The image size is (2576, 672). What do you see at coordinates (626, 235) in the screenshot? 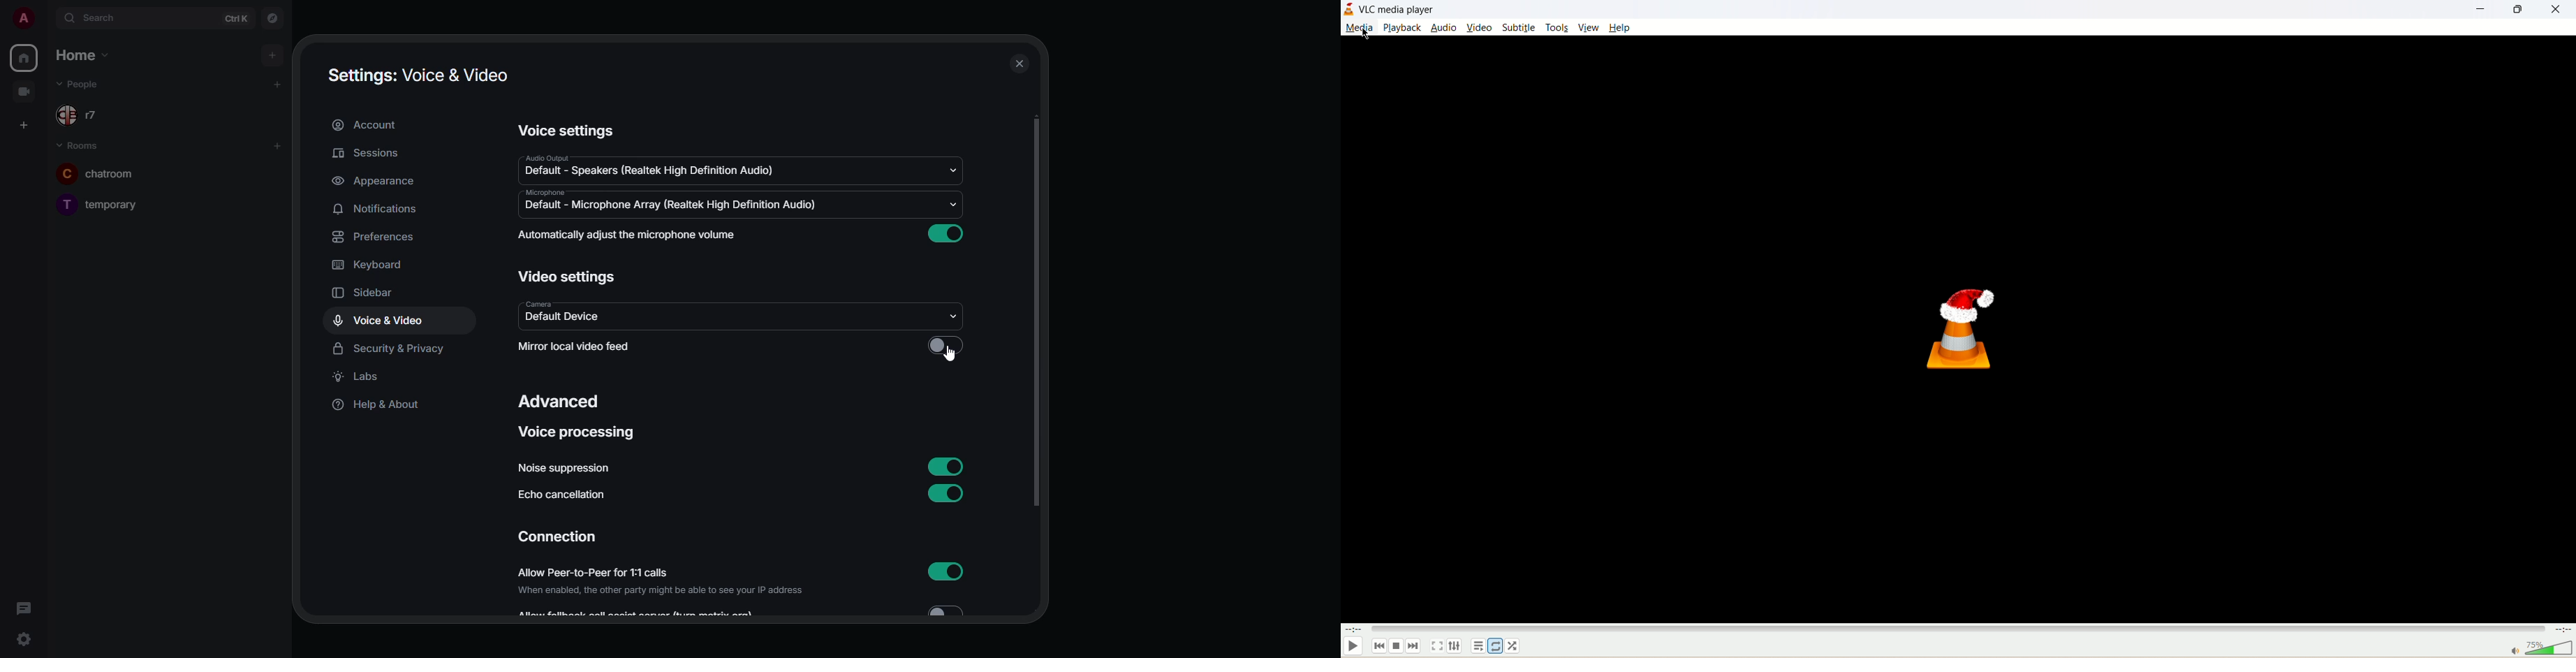
I see `automatically adjust mic volume` at bounding box center [626, 235].